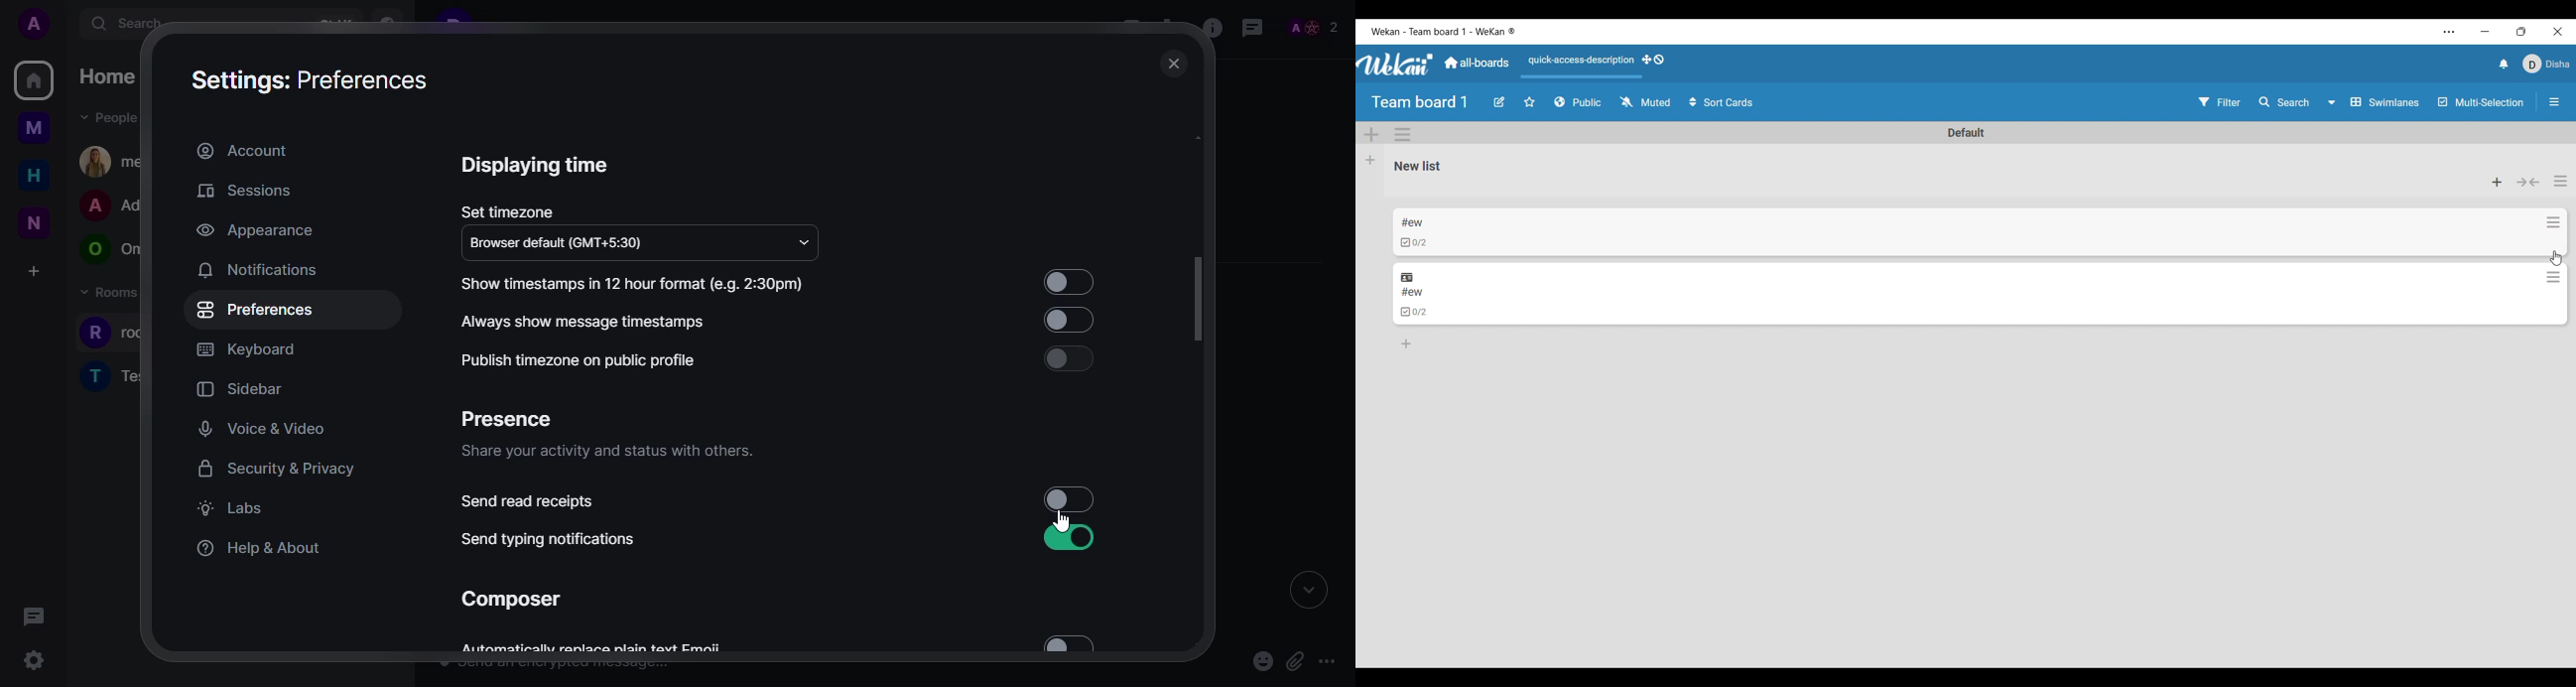 The height and width of the screenshot is (700, 2576). Describe the element at coordinates (1209, 29) in the screenshot. I see `info` at that location.